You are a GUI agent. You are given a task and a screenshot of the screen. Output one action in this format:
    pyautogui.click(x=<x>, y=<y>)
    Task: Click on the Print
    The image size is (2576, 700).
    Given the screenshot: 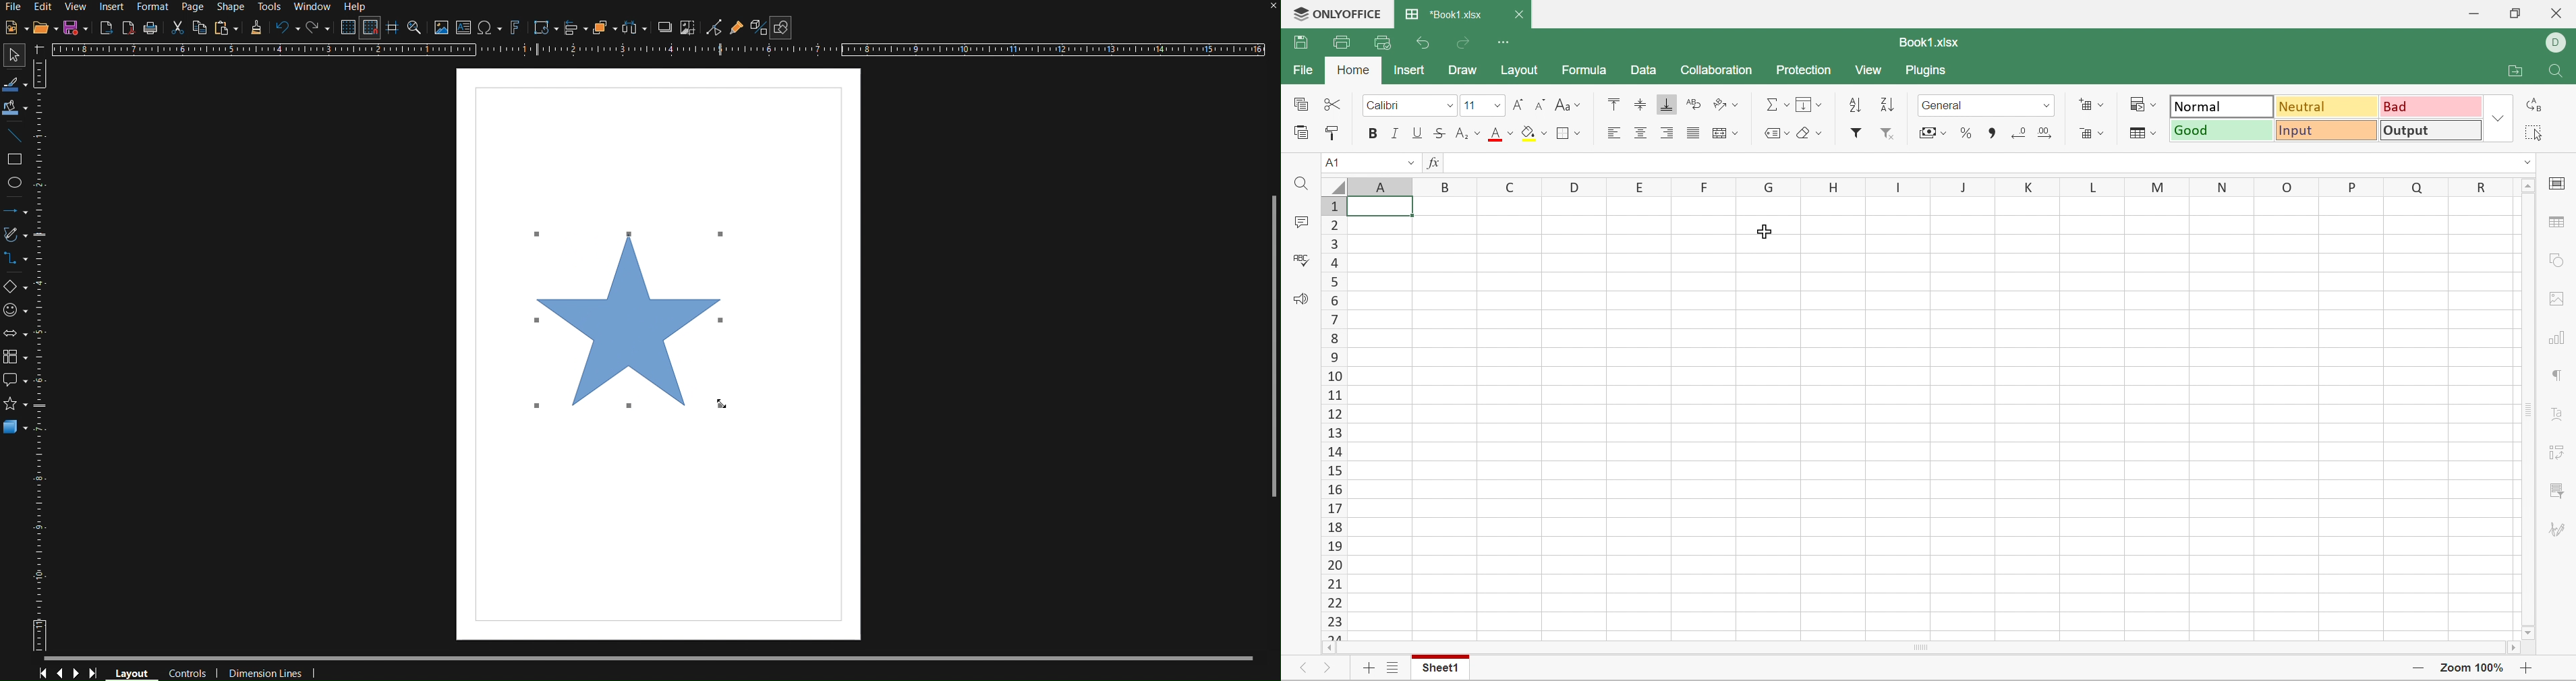 What is the action you would take?
    pyautogui.click(x=152, y=27)
    